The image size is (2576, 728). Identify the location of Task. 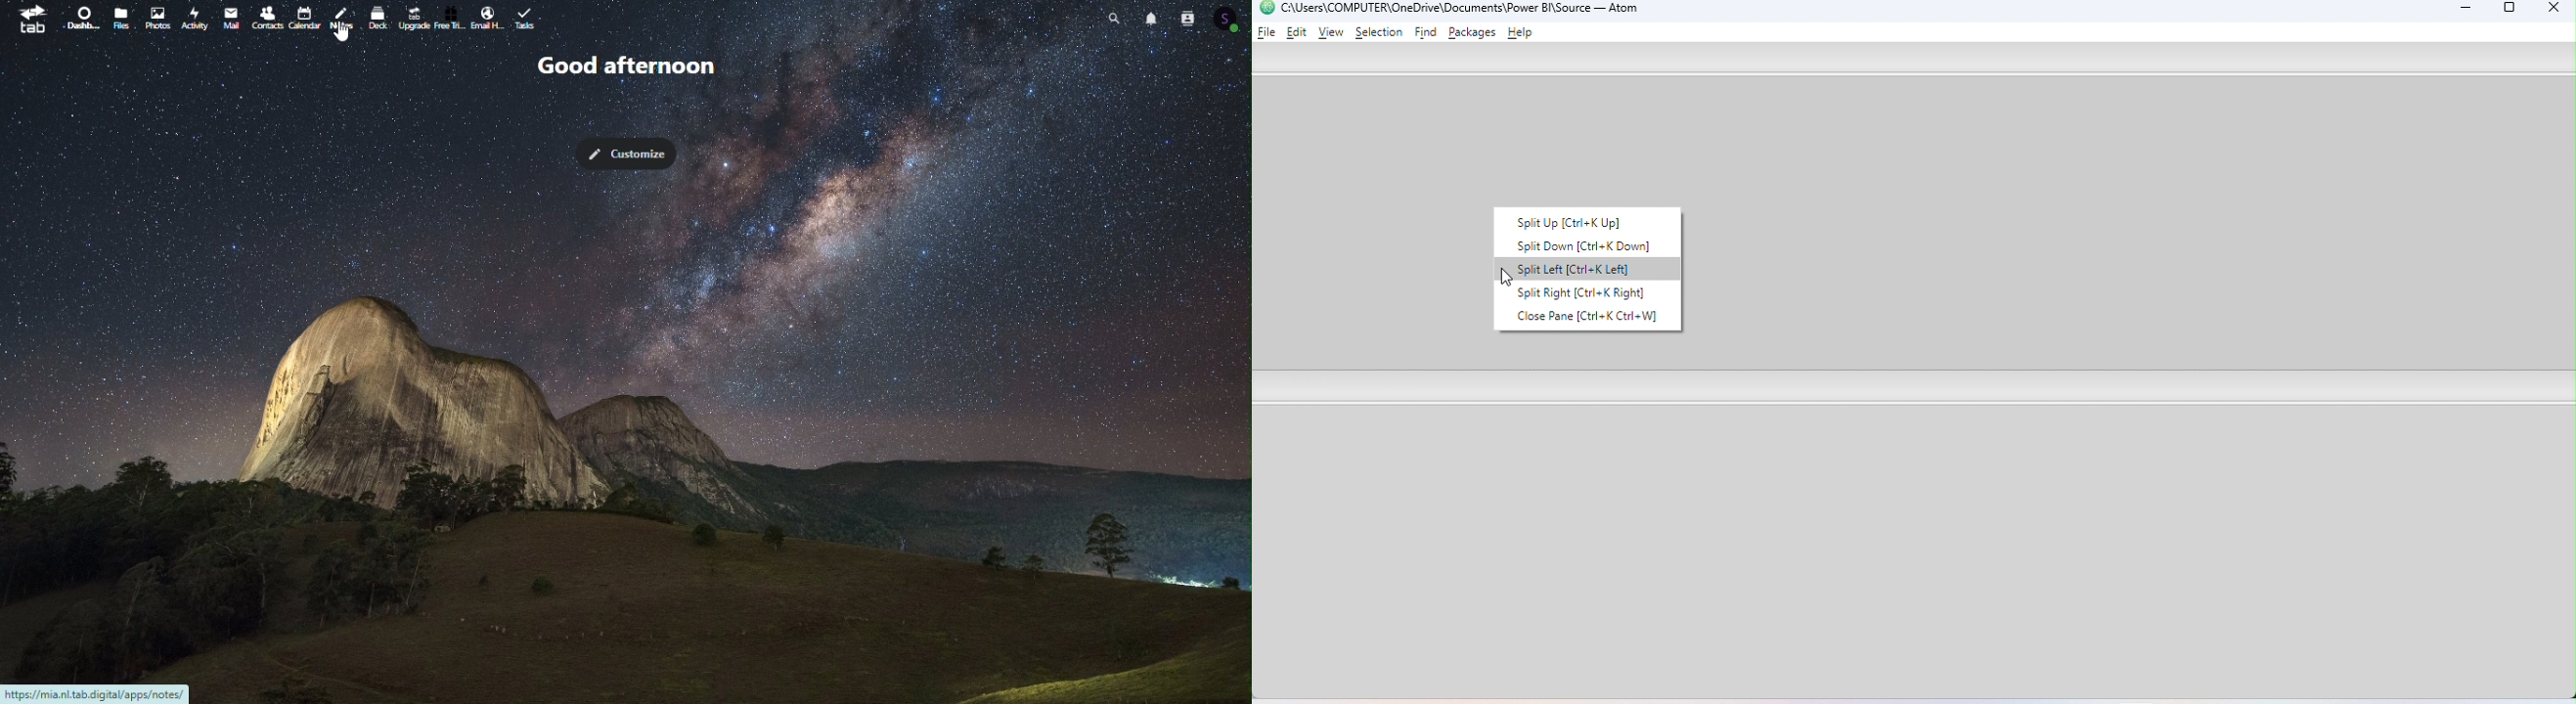
(529, 19).